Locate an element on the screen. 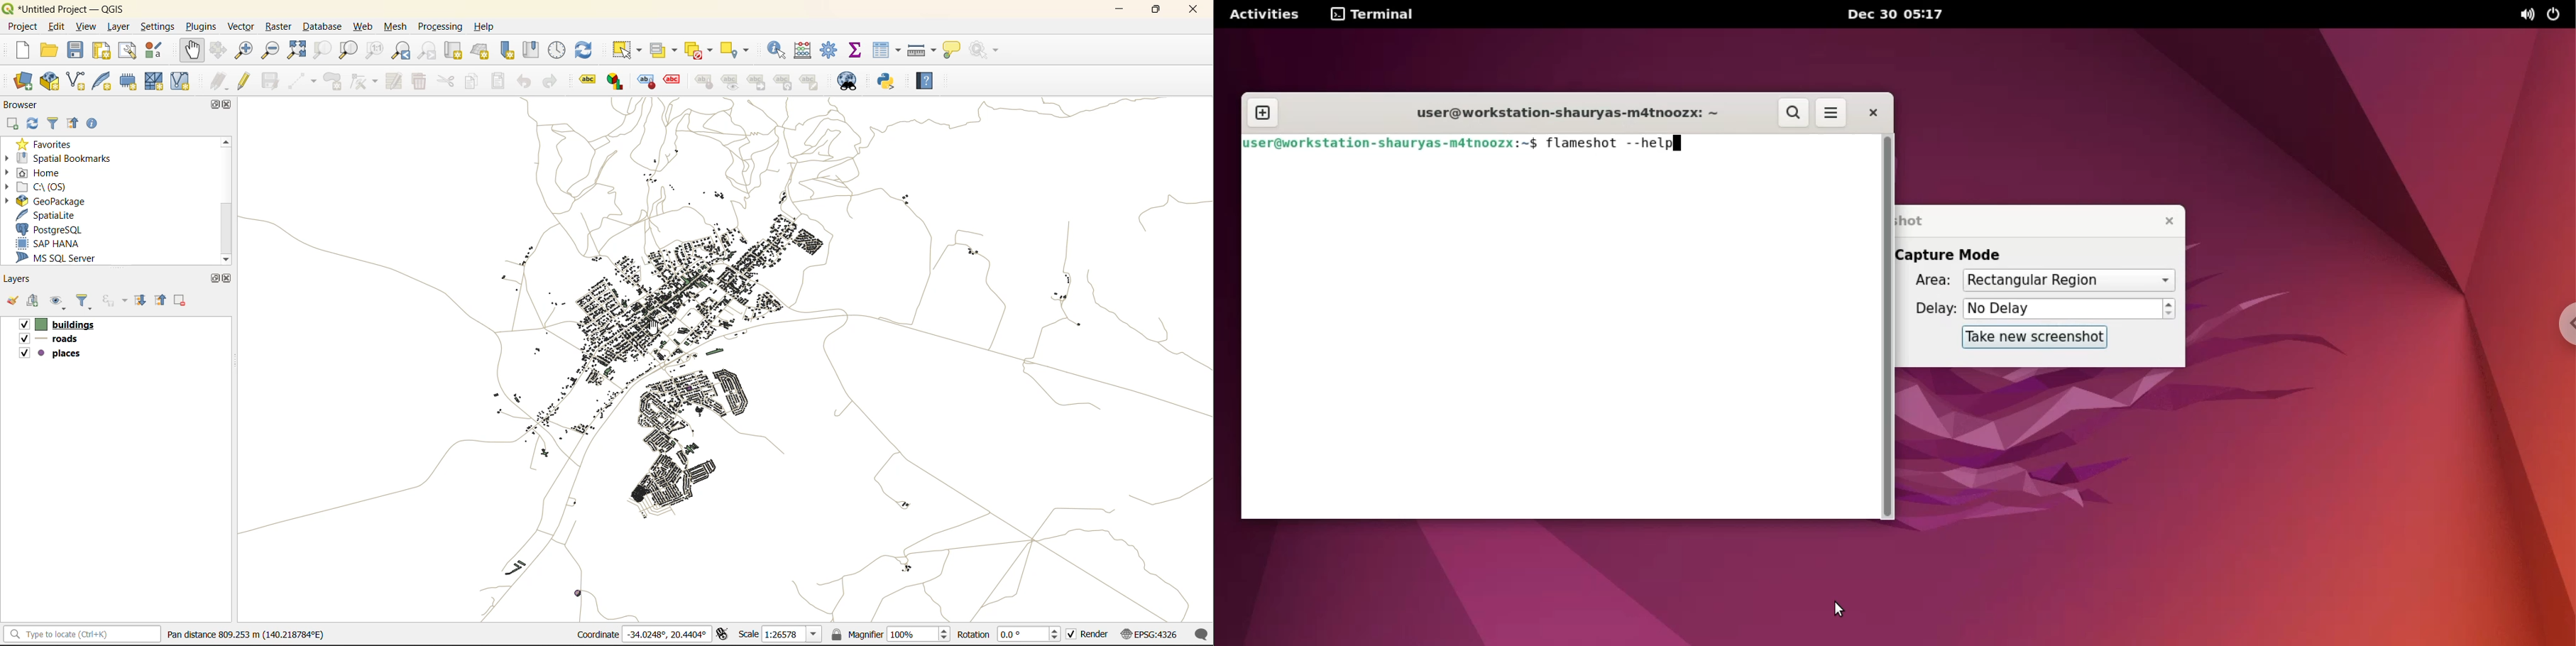 The image size is (2576, 672). command input box is located at coordinates (1559, 336).